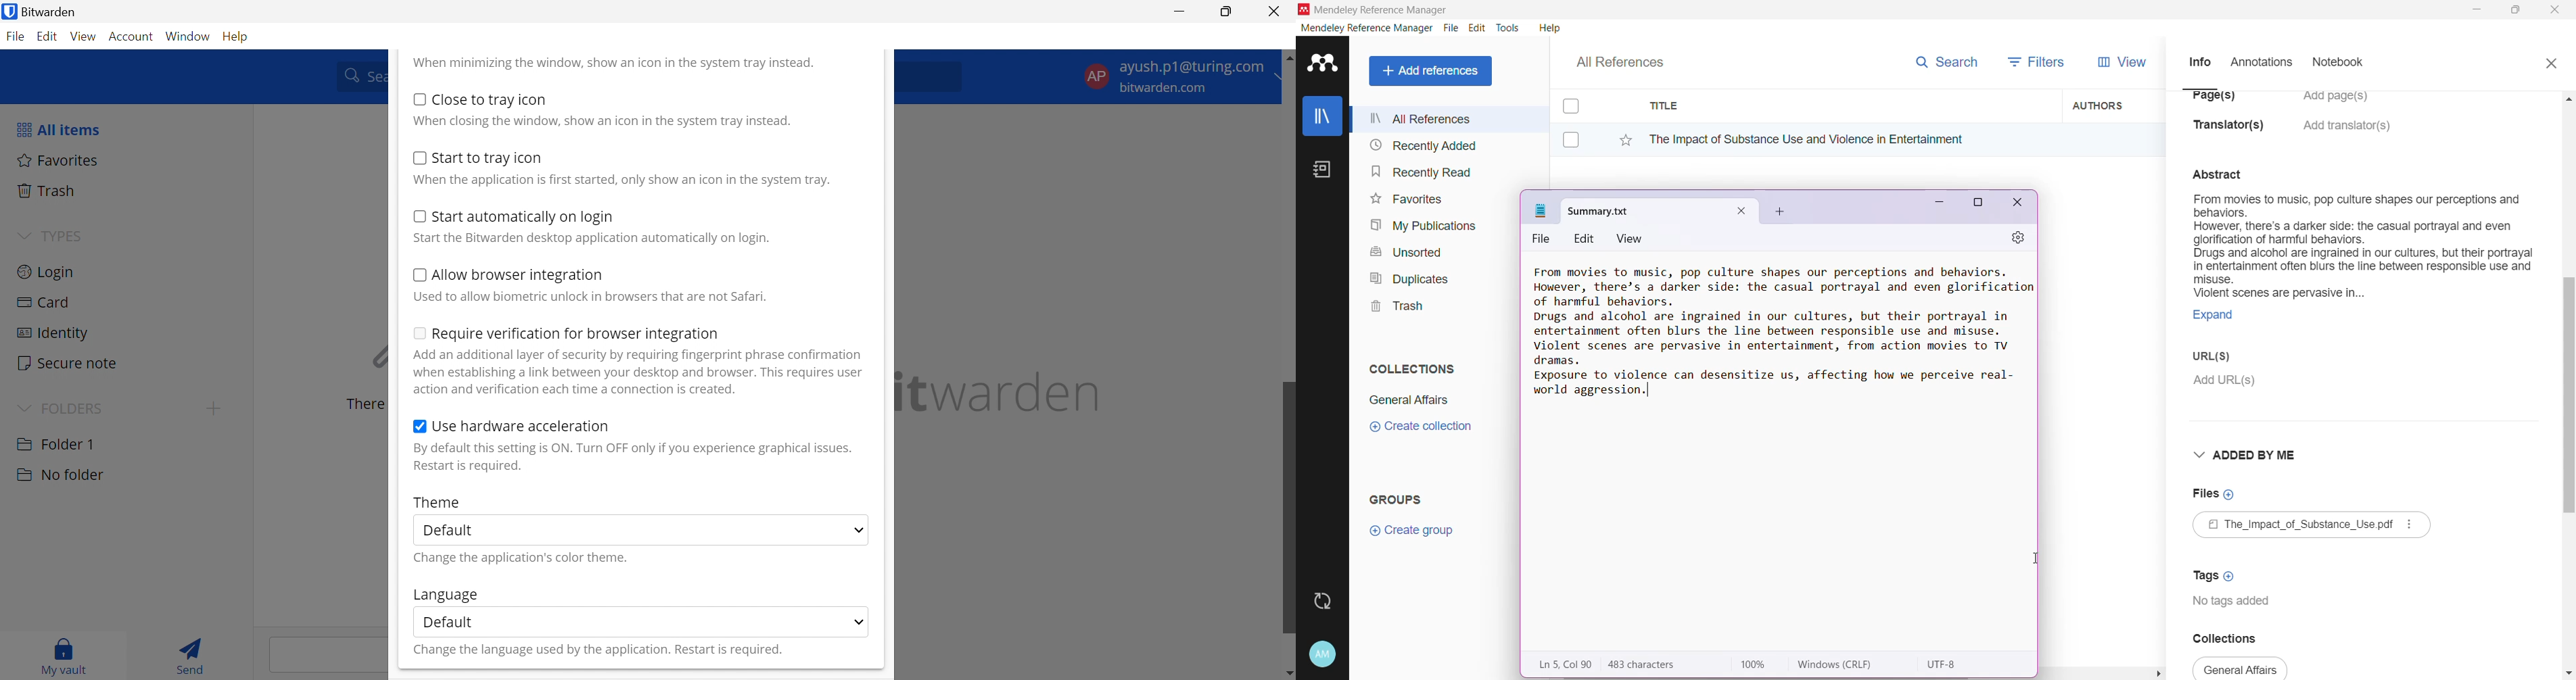 Image resolution: width=2576 pixels, height=700 pixels. What do you see at coordinates (1322, 117) in the screenshot?
I see `Library` at bounding box center [1322, 117].